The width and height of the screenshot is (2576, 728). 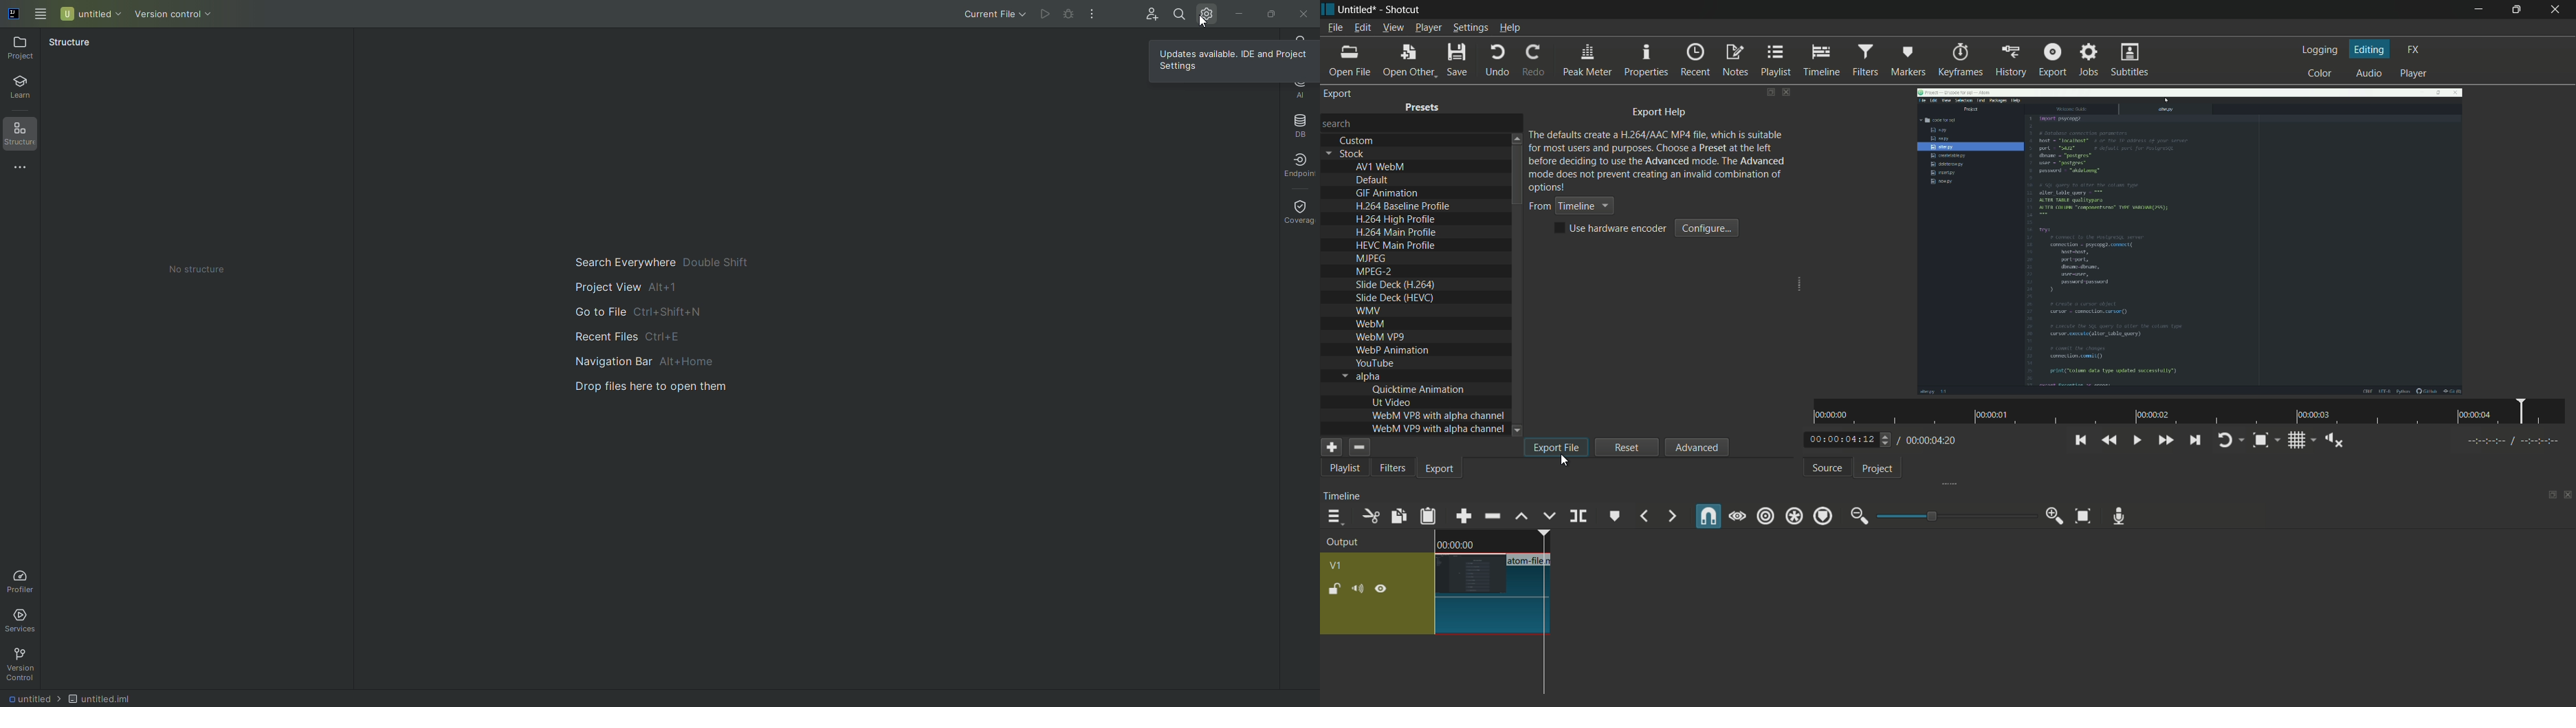 I want to click on remove selected preset, so click(x=1359, y=447).